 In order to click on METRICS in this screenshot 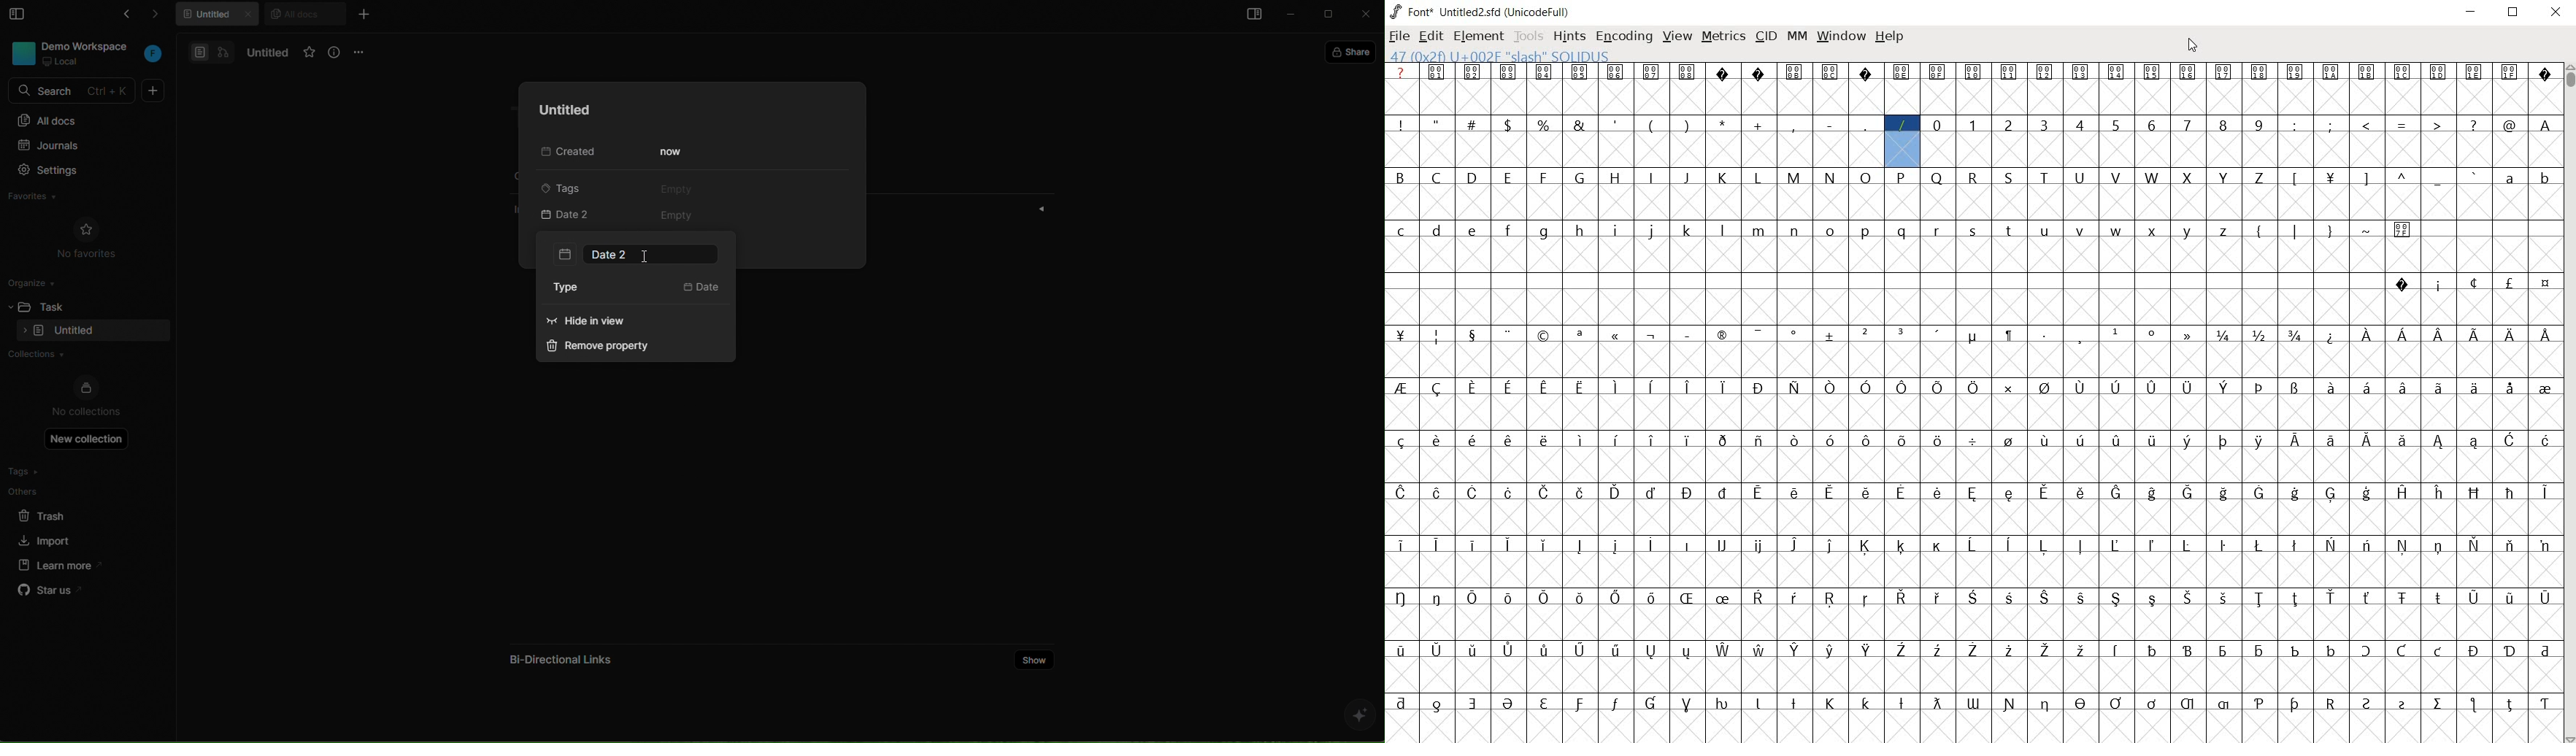, I will do `click(1723, 35)`.